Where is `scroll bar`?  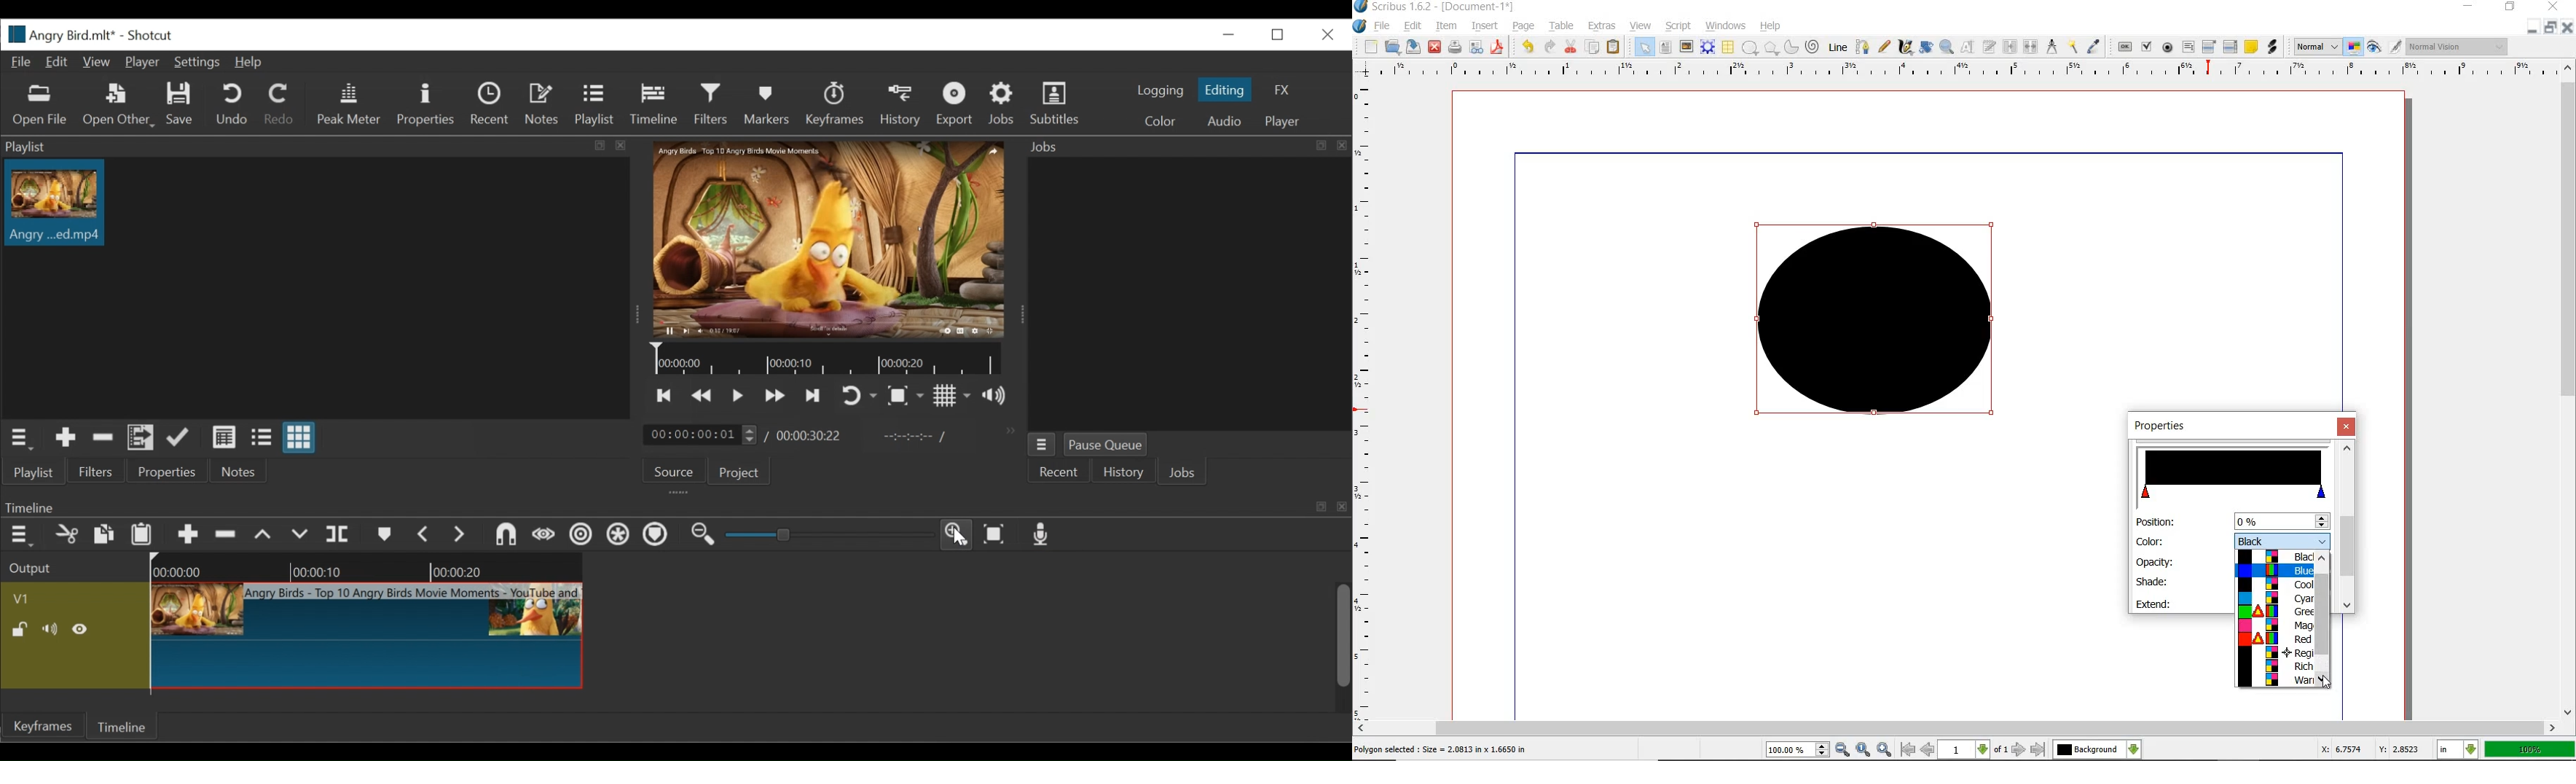 scroll bar is located at coordinates (2346, 546).